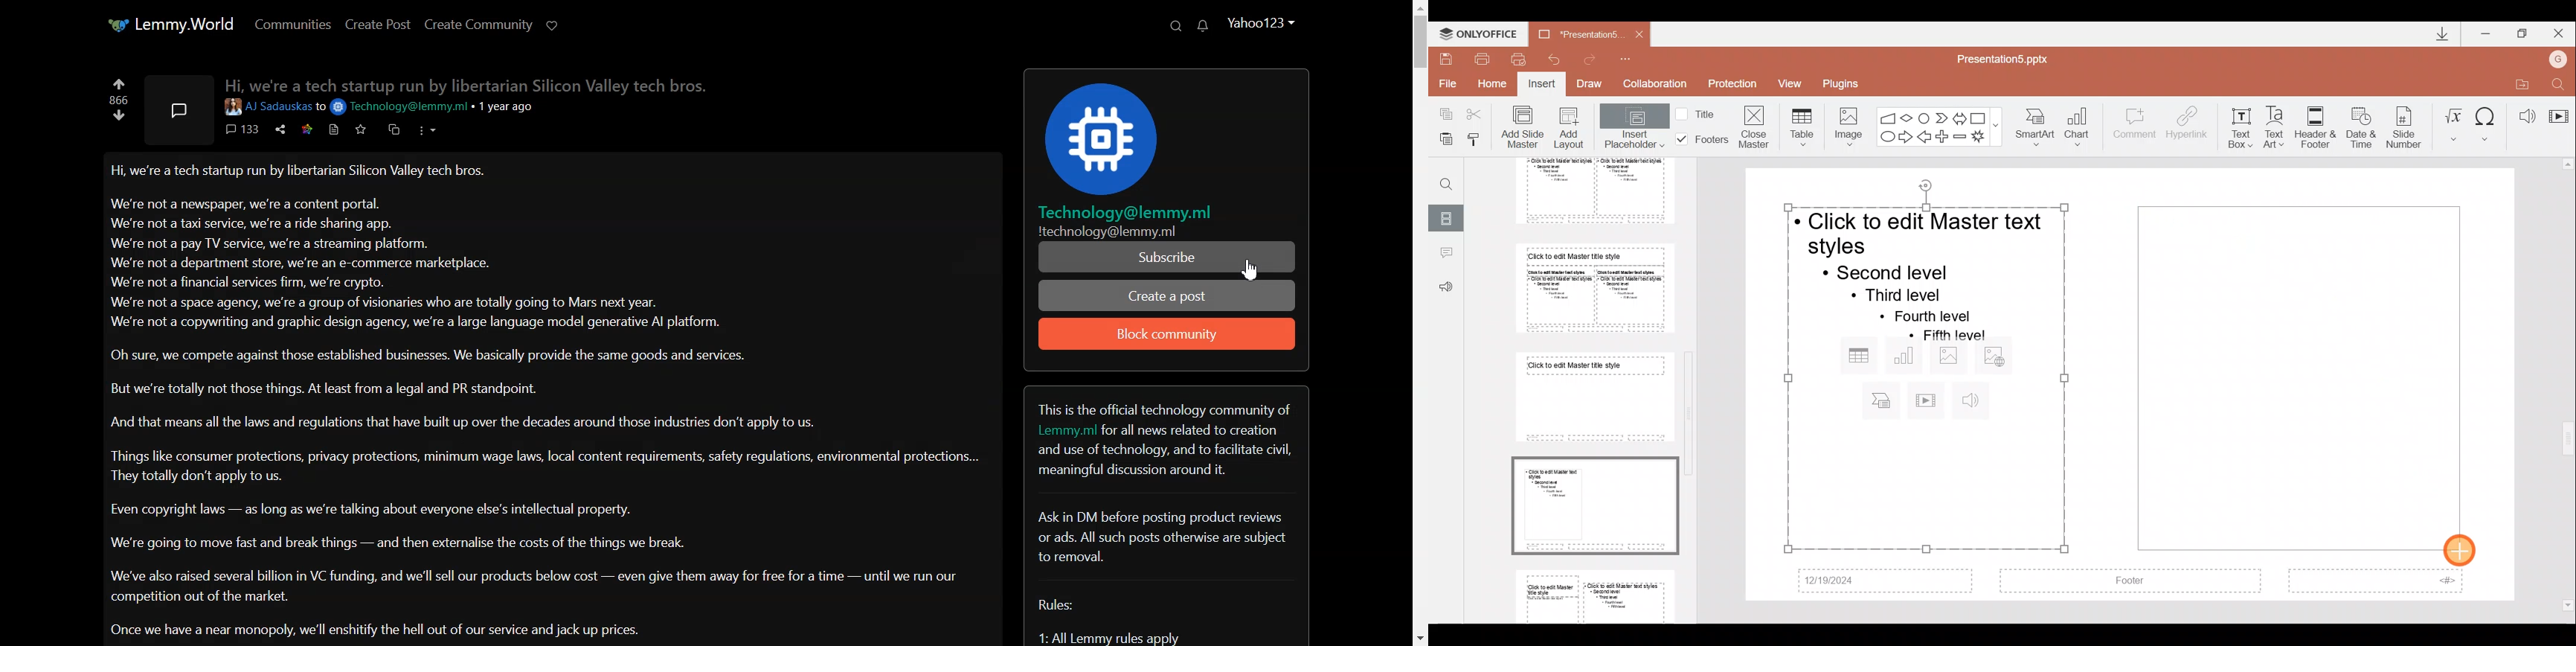 The image size is (2576, 672). Describe the element at coordinates (1446, 254) in the screenshot. I see `Comments` at that location.